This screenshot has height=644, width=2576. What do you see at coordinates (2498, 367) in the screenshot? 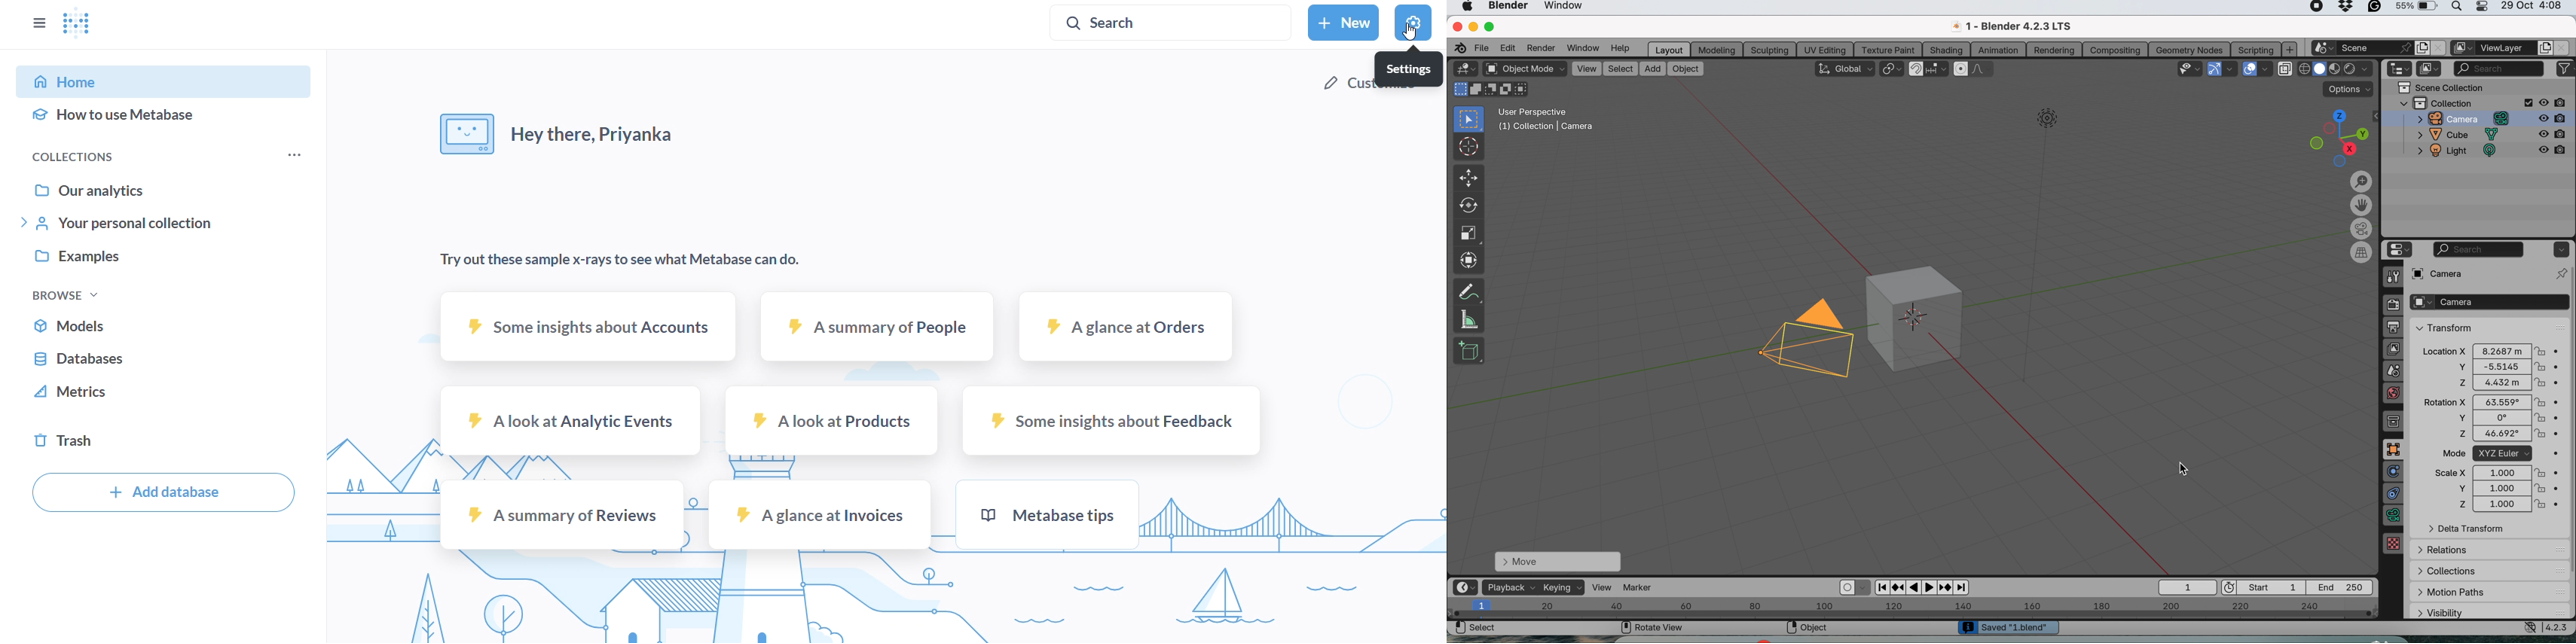
I see `y -5.5145` at bounding box center [2498, 367].